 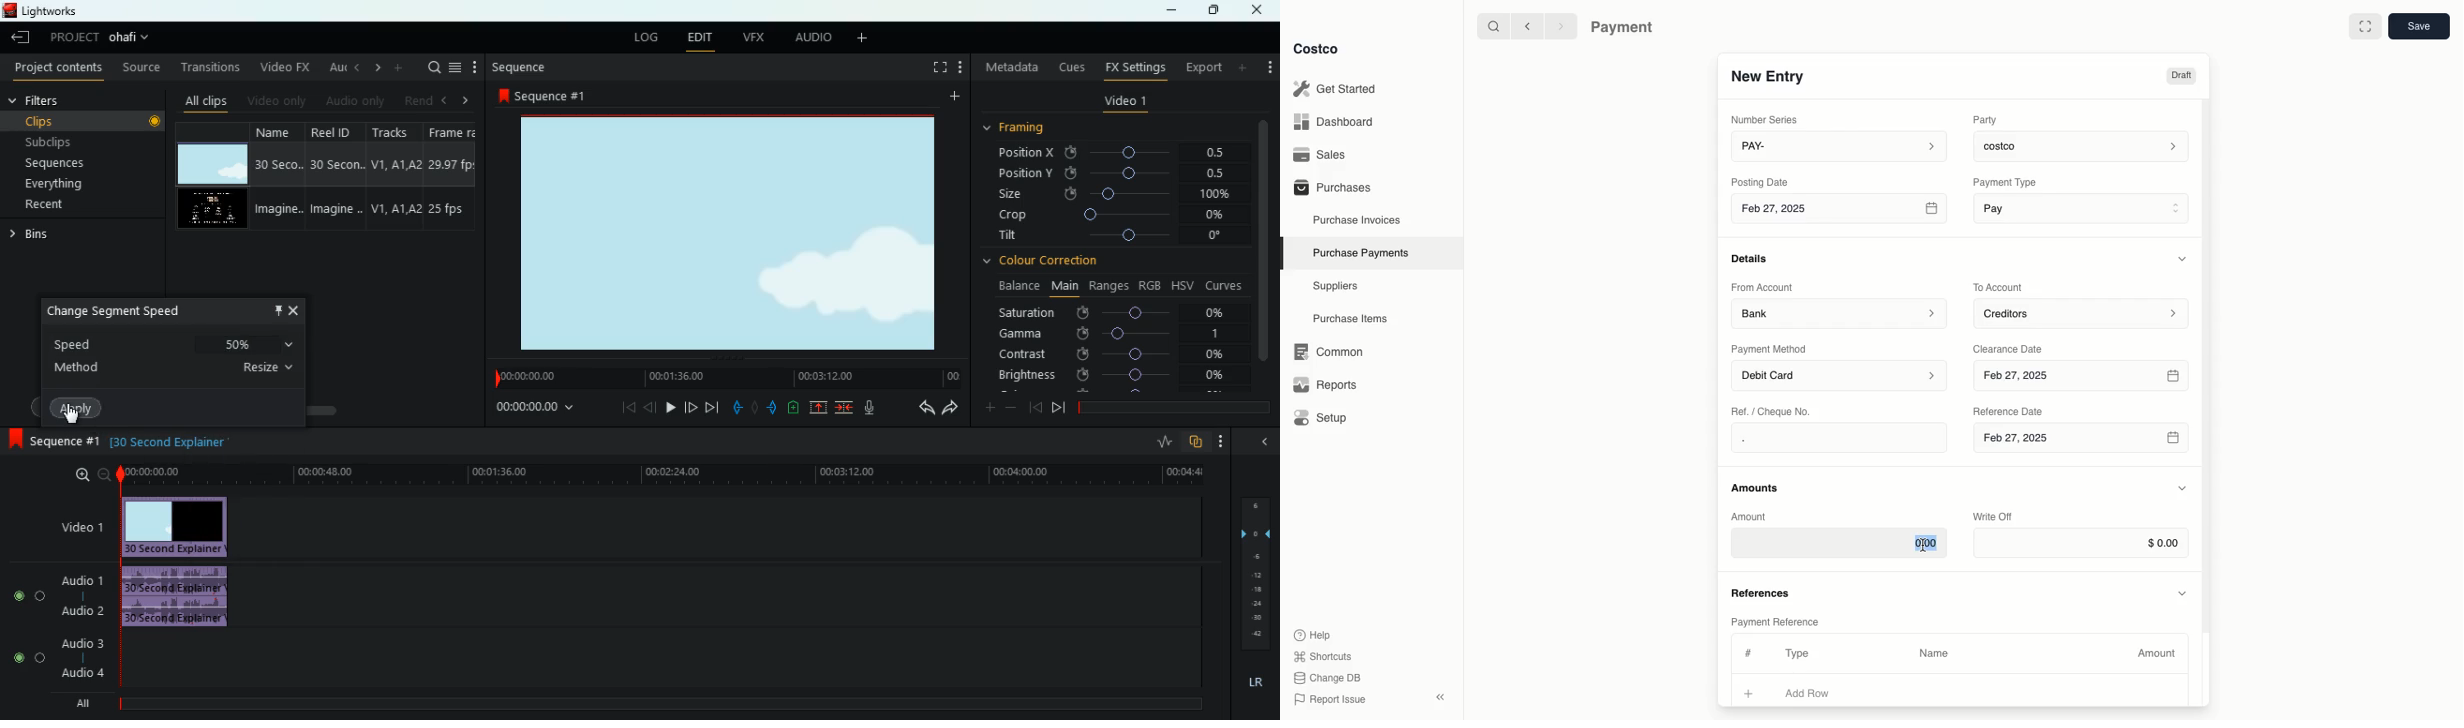 I want to click on minimize, so click(x=1264, y=440).